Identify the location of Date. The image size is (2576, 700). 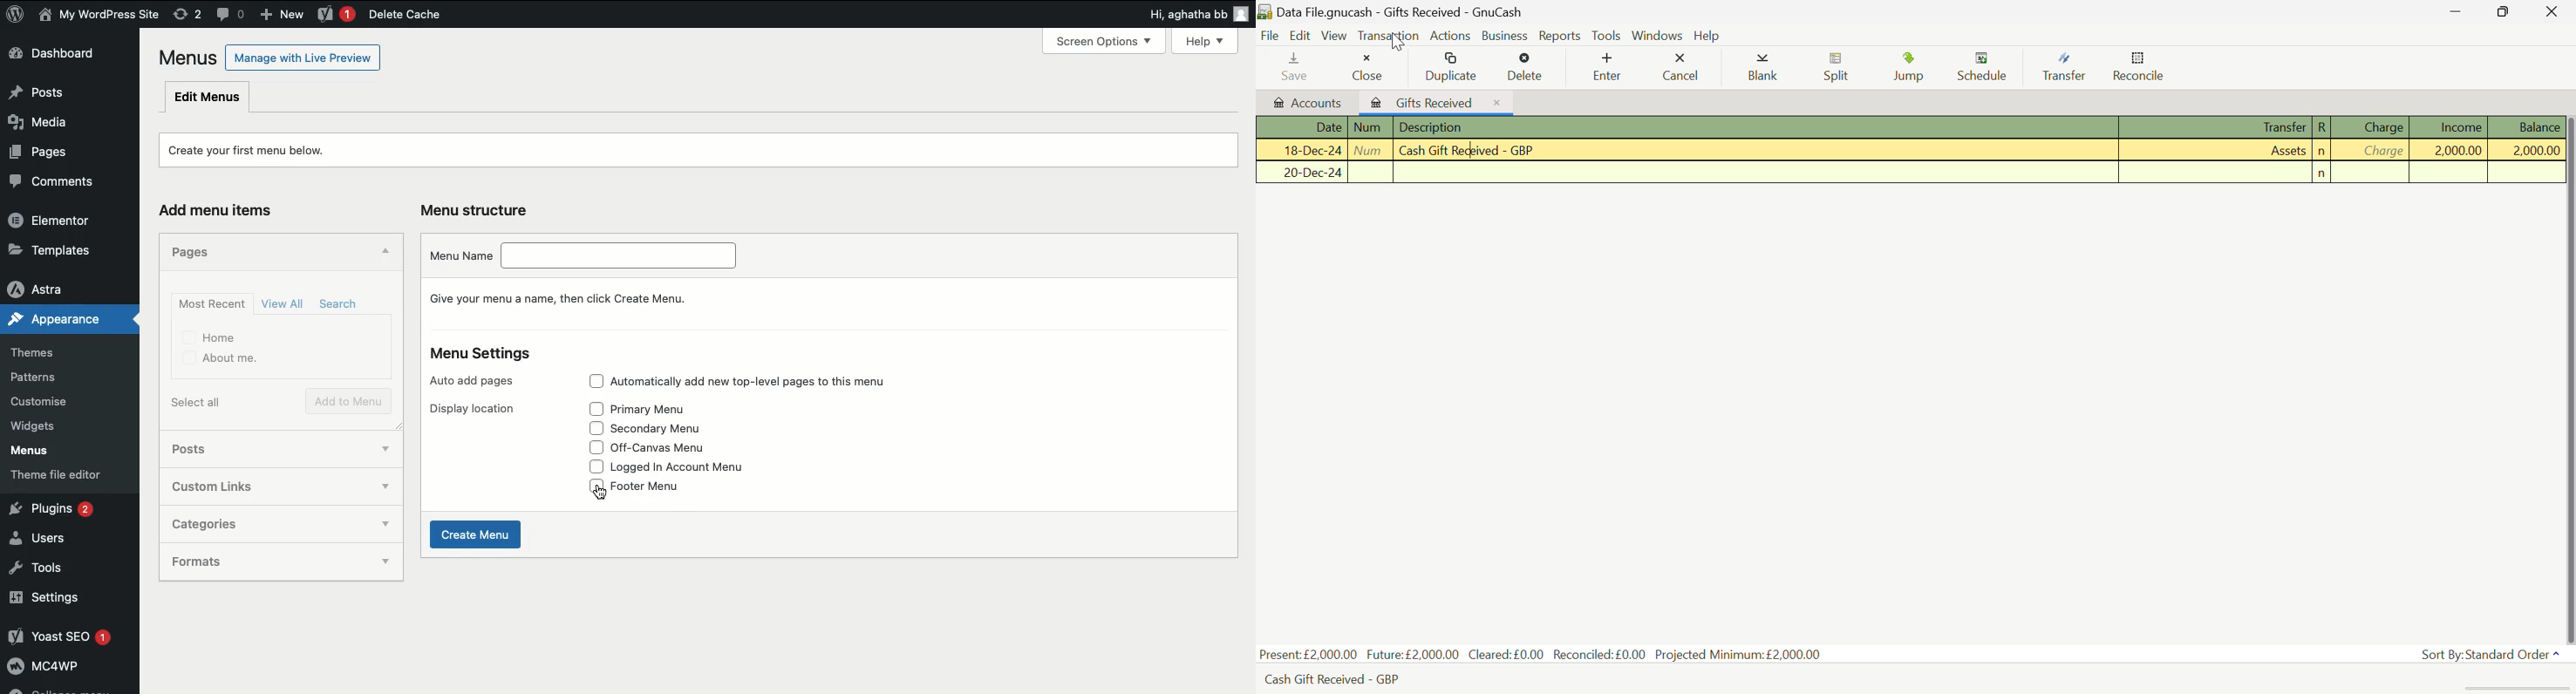
(1301, 151).